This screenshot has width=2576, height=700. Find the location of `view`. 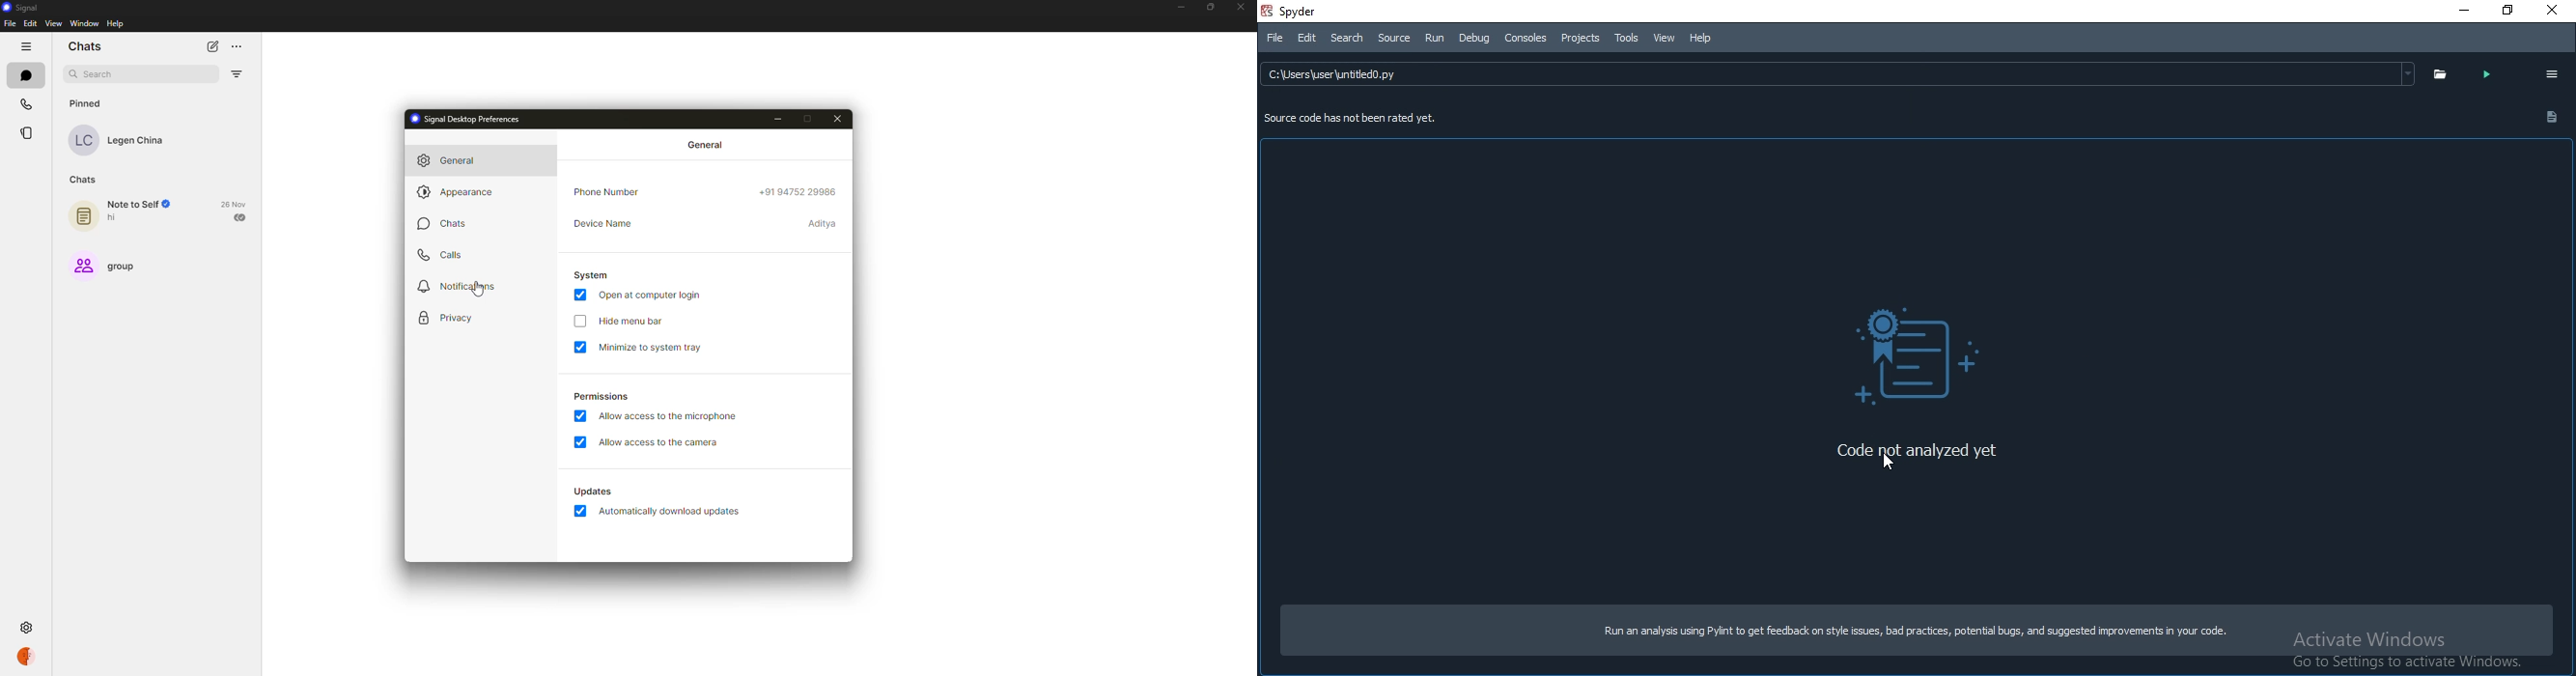

view is located at coordinates (53, 24).